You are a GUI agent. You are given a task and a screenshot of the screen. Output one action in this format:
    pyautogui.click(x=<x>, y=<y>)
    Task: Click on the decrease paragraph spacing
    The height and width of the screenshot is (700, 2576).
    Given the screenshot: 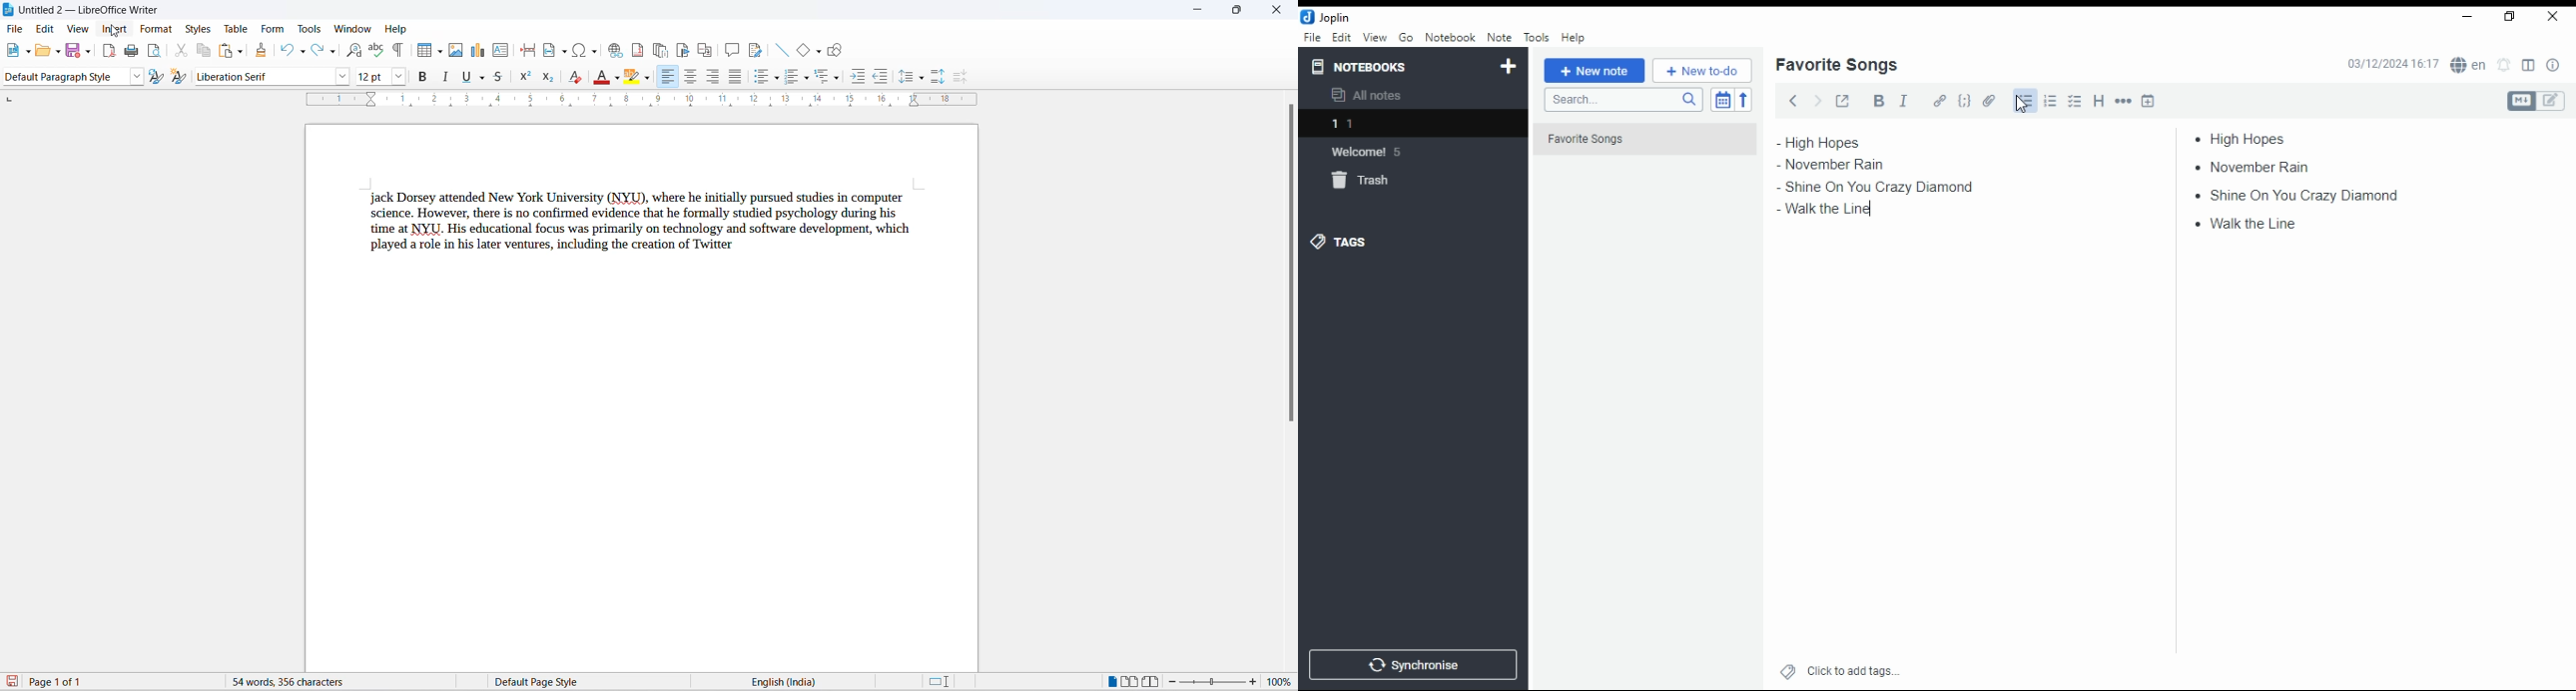 What is the action you would take?
    pyautogui.click(x=961, y=77)
    